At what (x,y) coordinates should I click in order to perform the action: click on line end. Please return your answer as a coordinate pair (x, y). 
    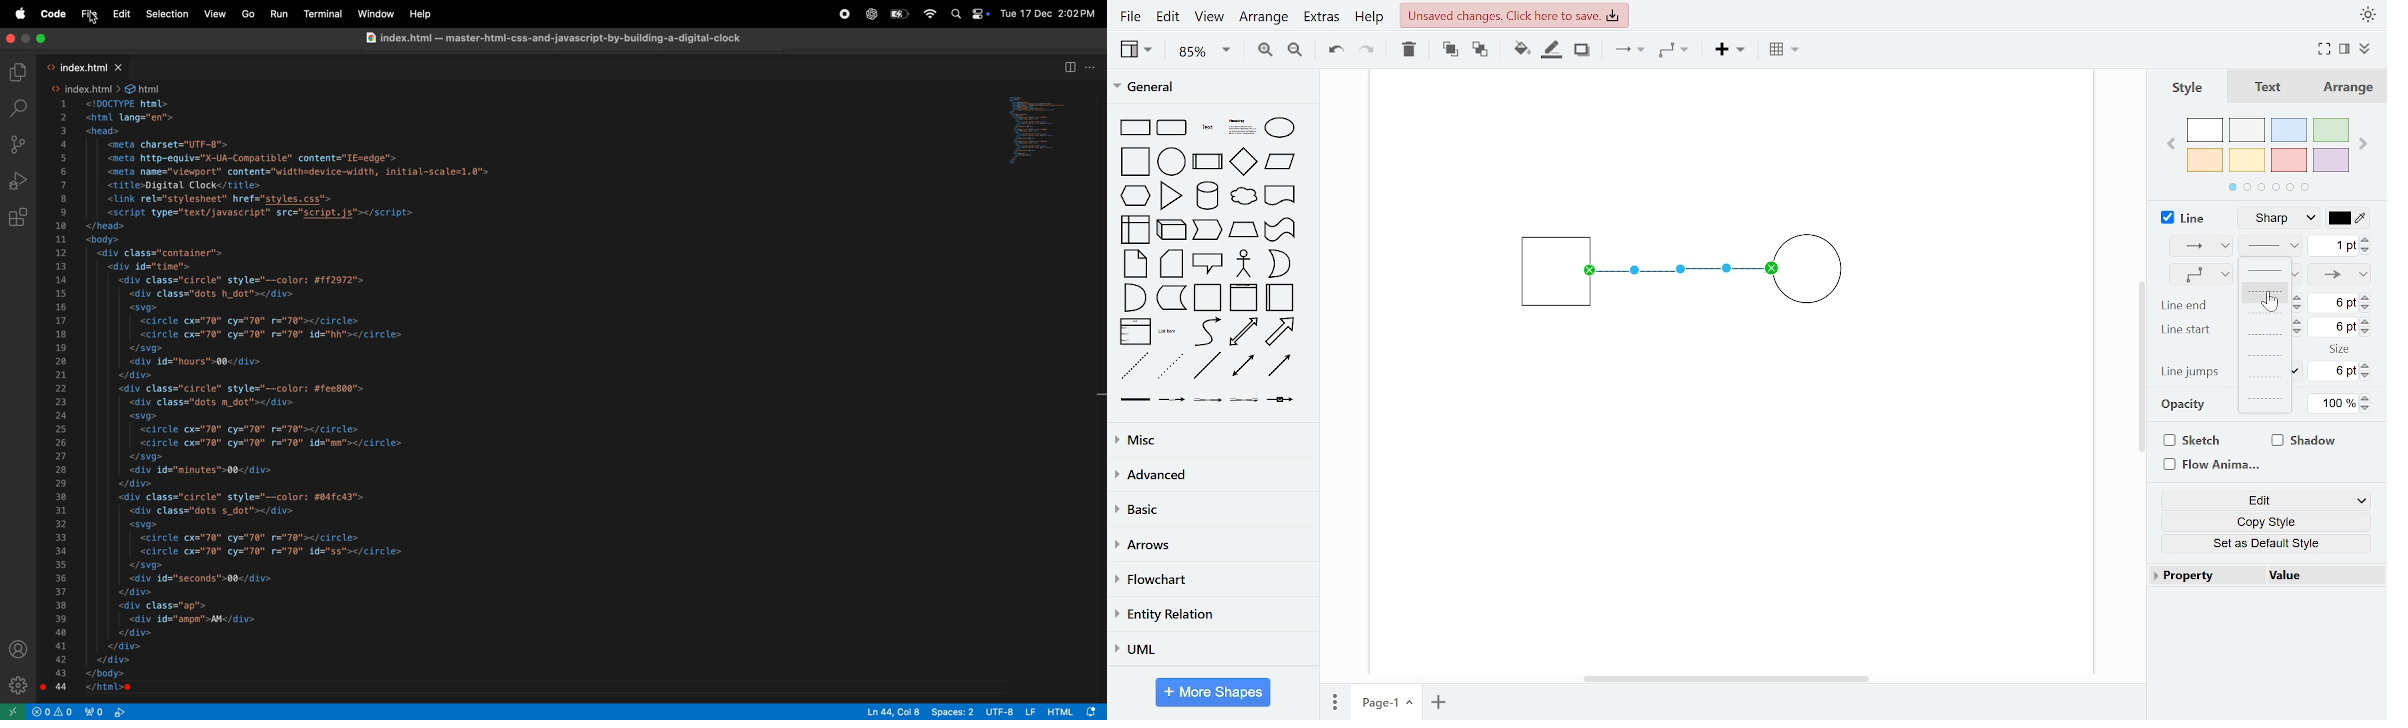
    Looking at the image, I should click on (2342, 274).